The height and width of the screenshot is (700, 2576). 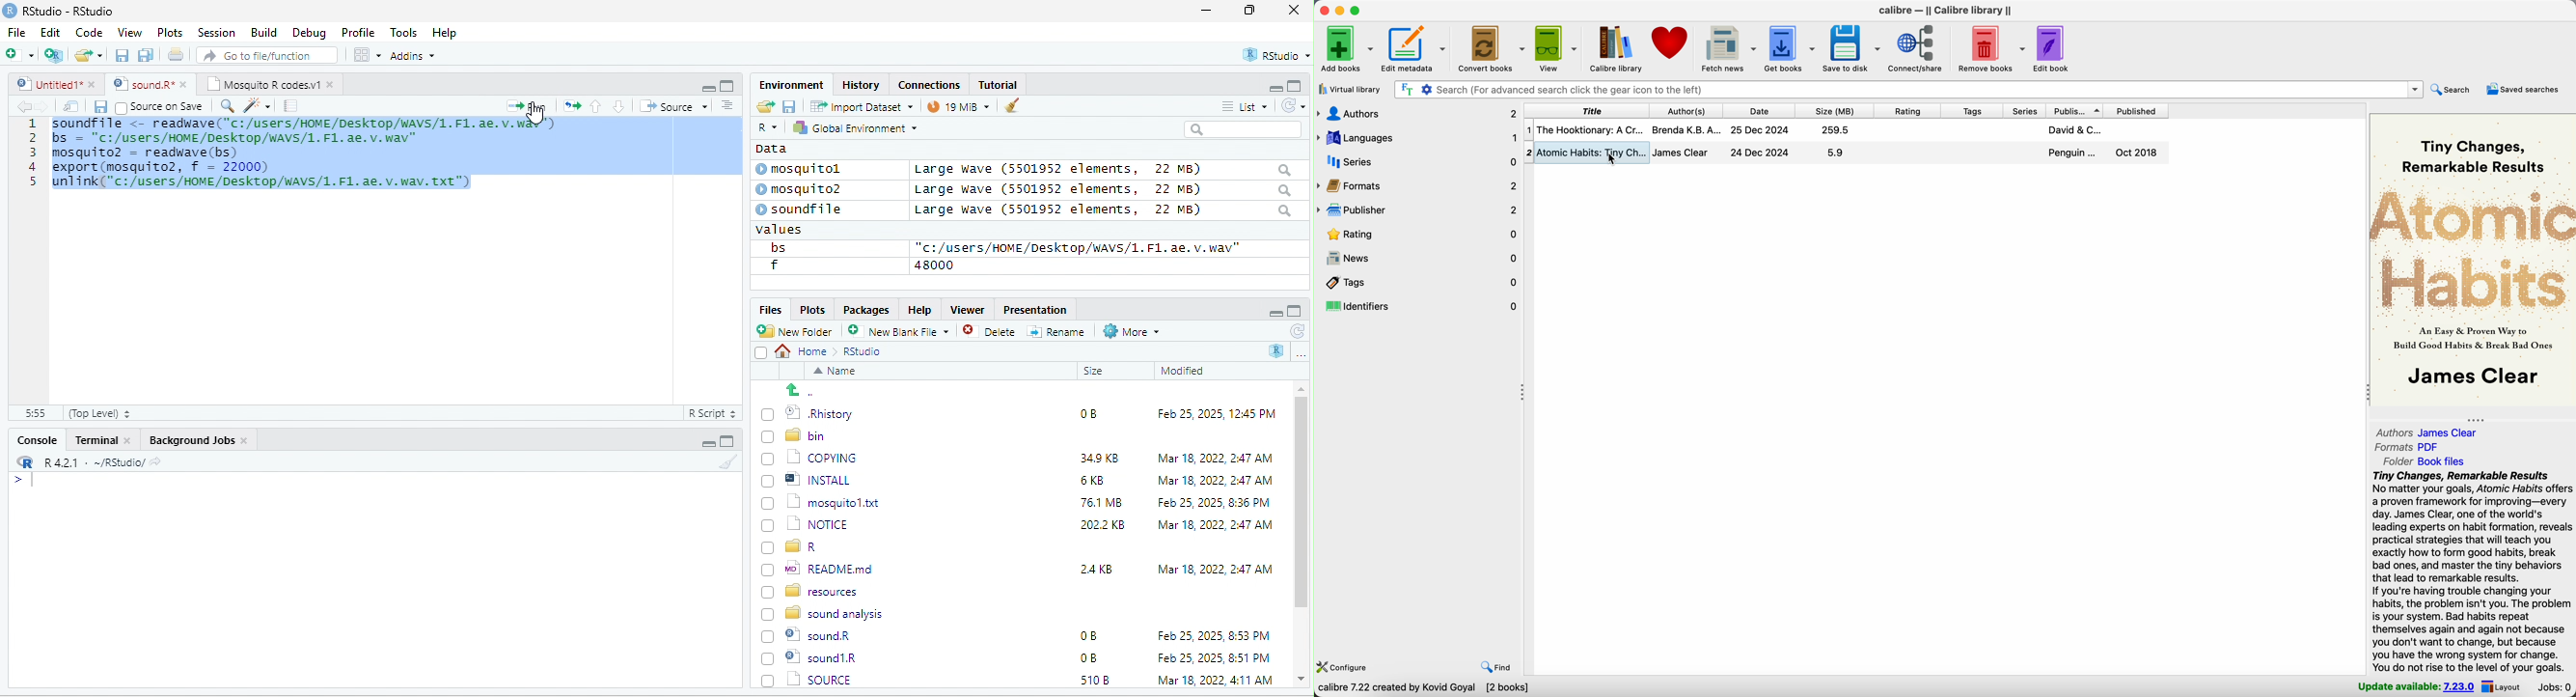 What do you see at coordinates (803, 525) in the screenshot?
I see `(7) 1 NOTICE` at bounding box center [803, 525].